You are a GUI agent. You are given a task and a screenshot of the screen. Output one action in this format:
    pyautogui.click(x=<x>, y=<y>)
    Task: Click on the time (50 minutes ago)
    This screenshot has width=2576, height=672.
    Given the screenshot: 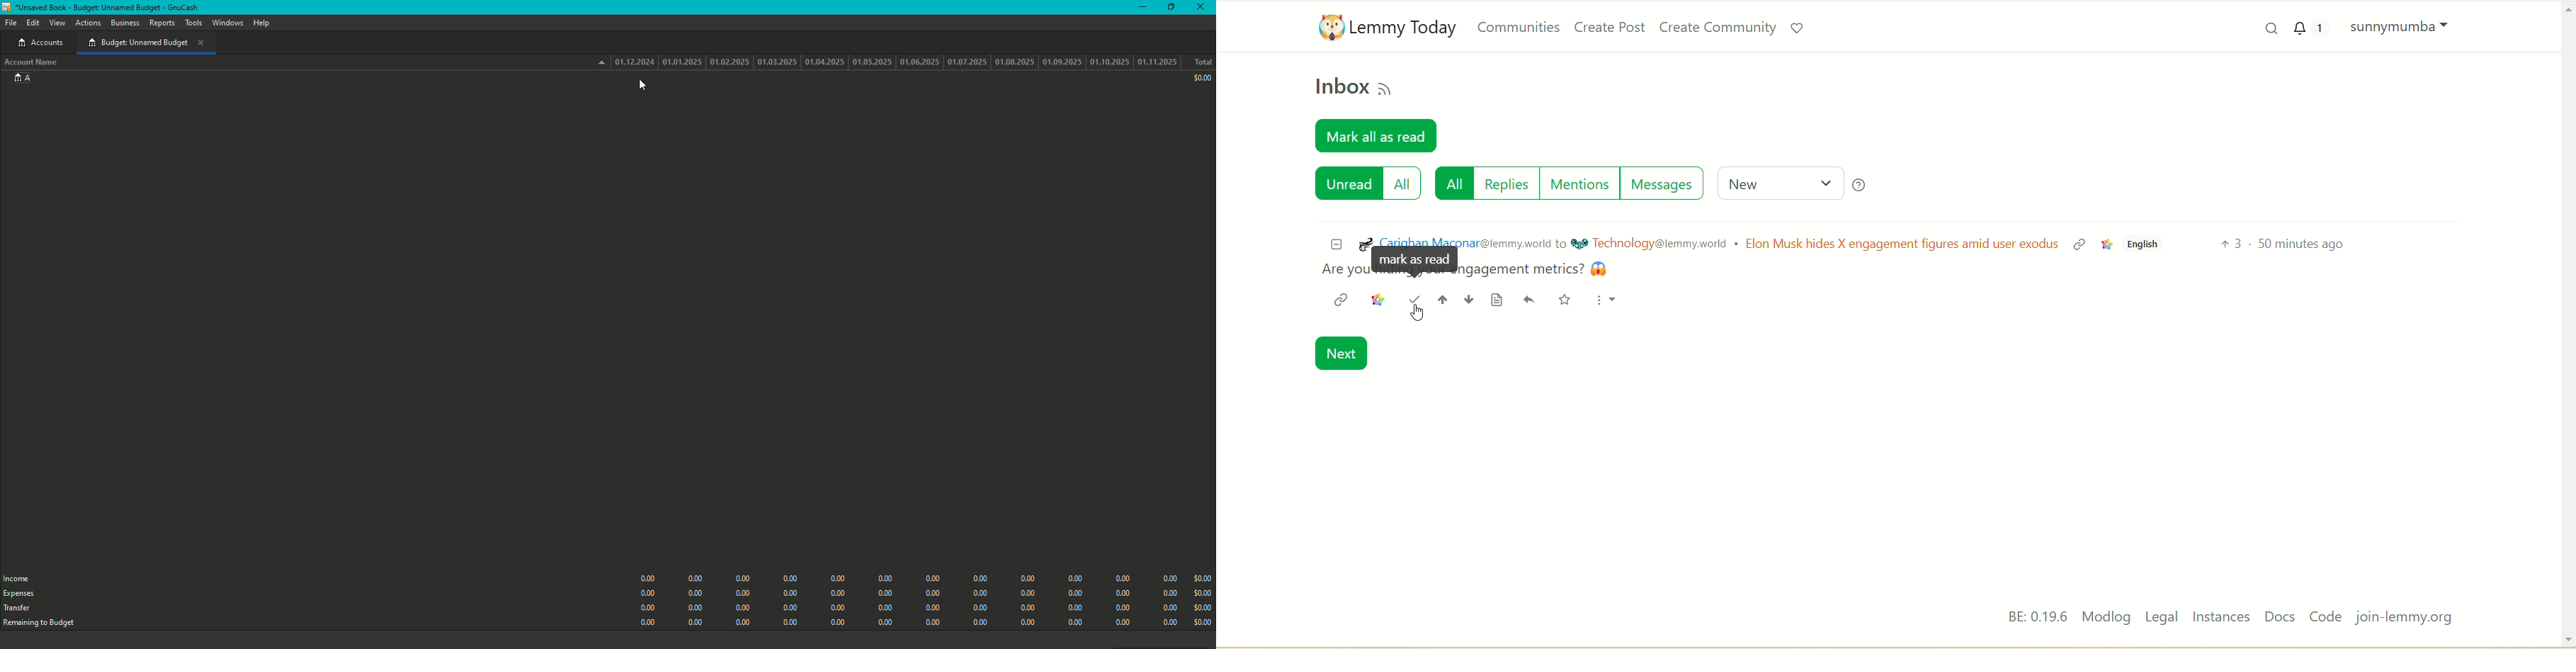 What is the action you would take?
    pyautogui.click(x=2339, y=246)
    